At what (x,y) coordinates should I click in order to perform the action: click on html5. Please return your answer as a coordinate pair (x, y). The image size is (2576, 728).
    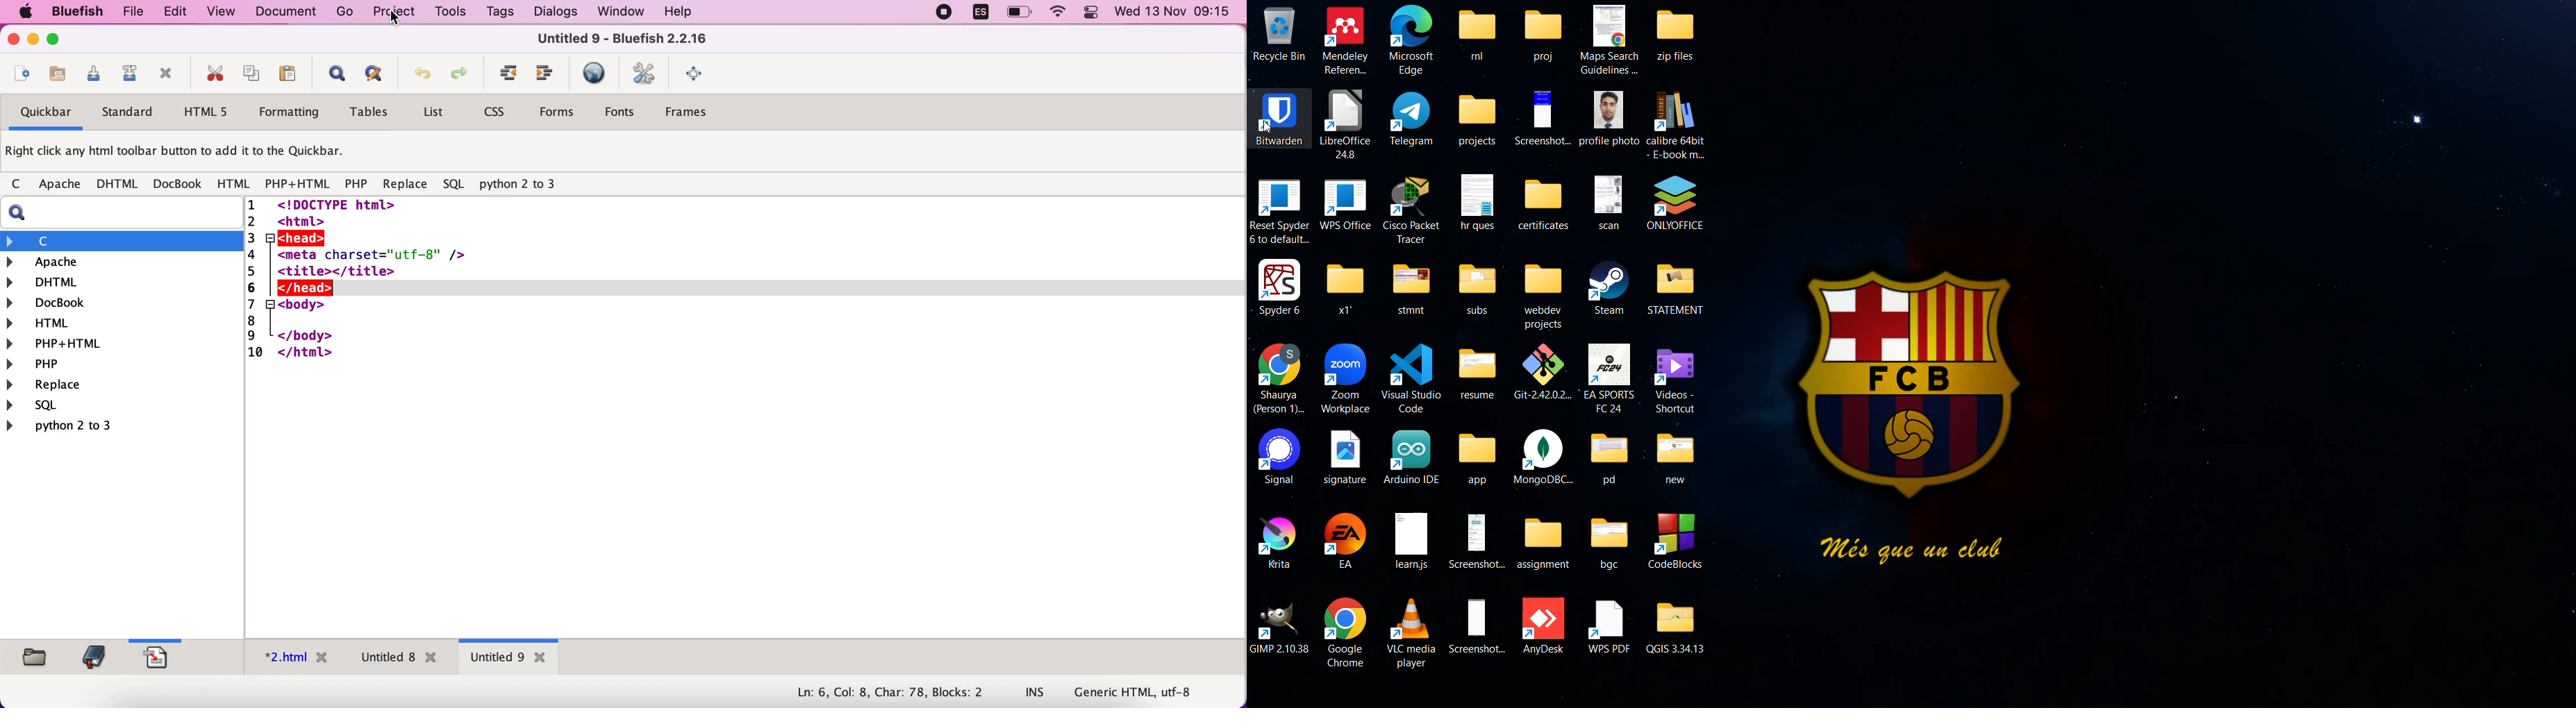
    Looking at the image, I should click on (208, 113).